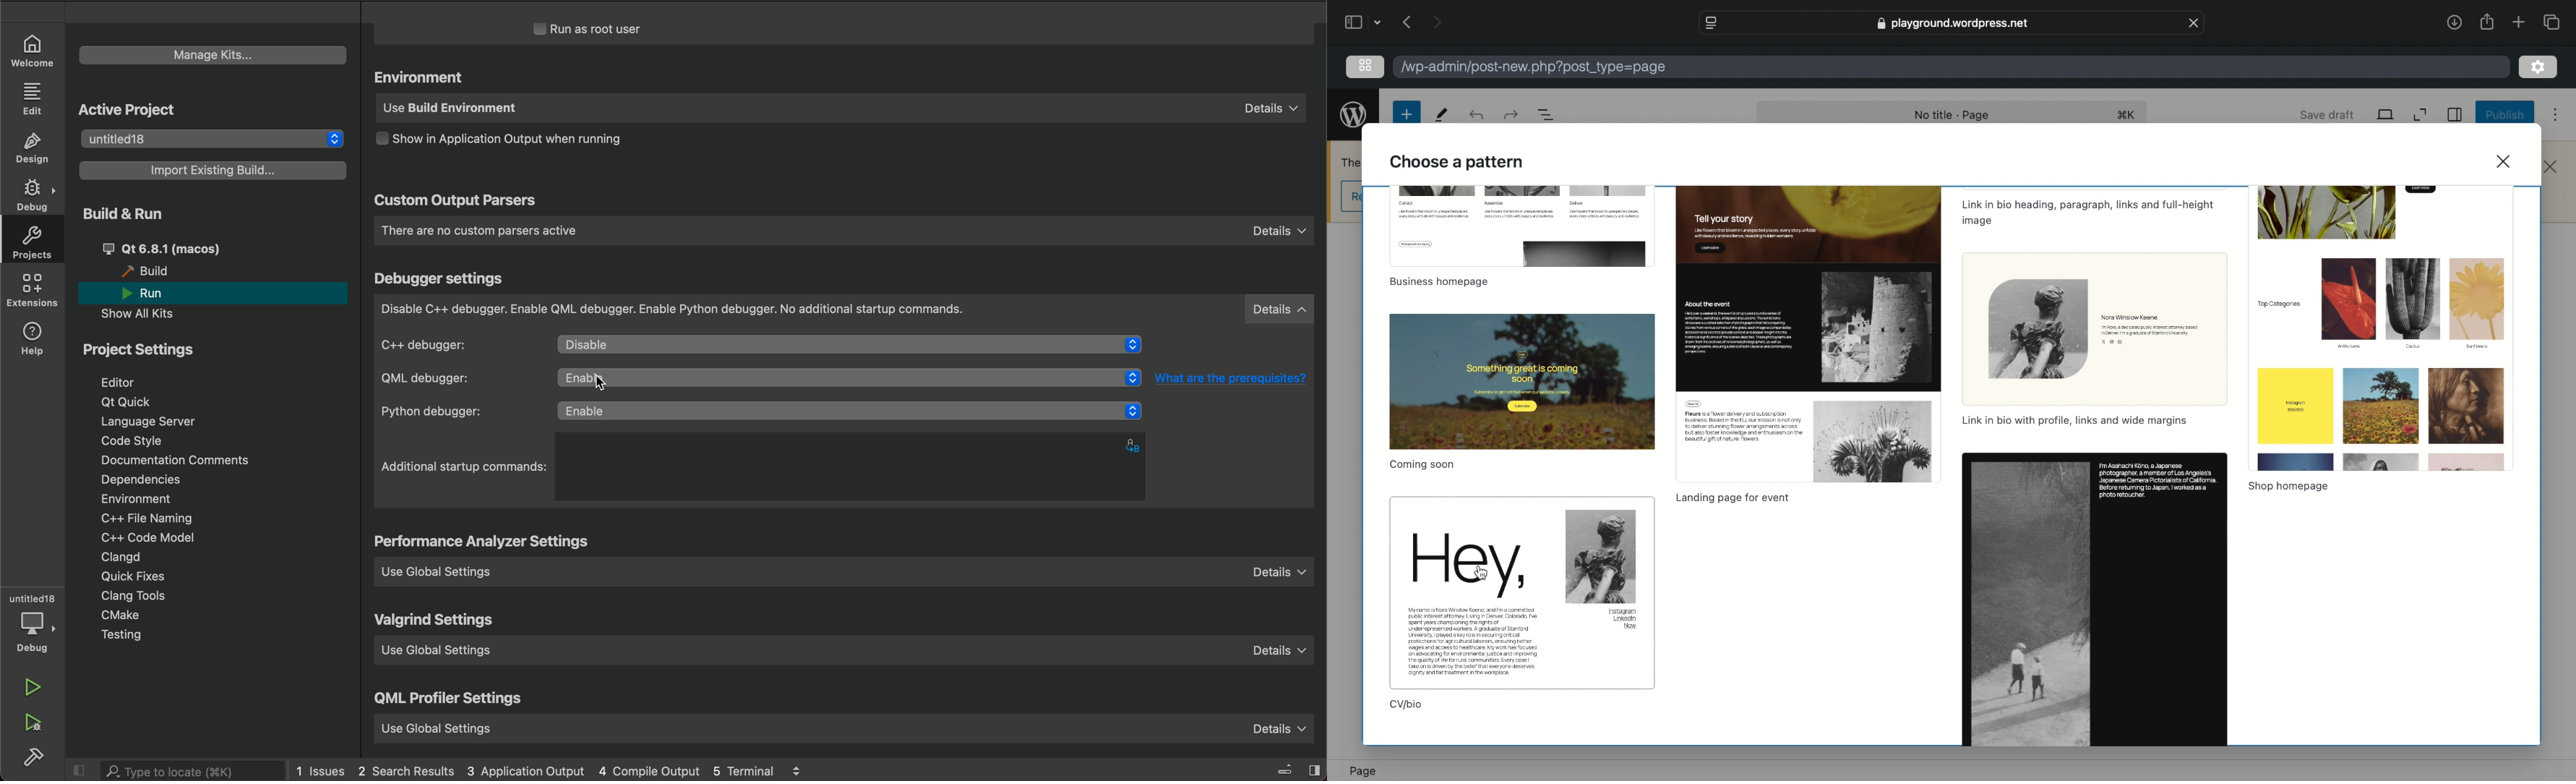 The height and width of the screenshot is (784, 2576). What do you see at coordinates (135, 499) in the screenshot?
I see `environment` at bounding box center [135, 499].